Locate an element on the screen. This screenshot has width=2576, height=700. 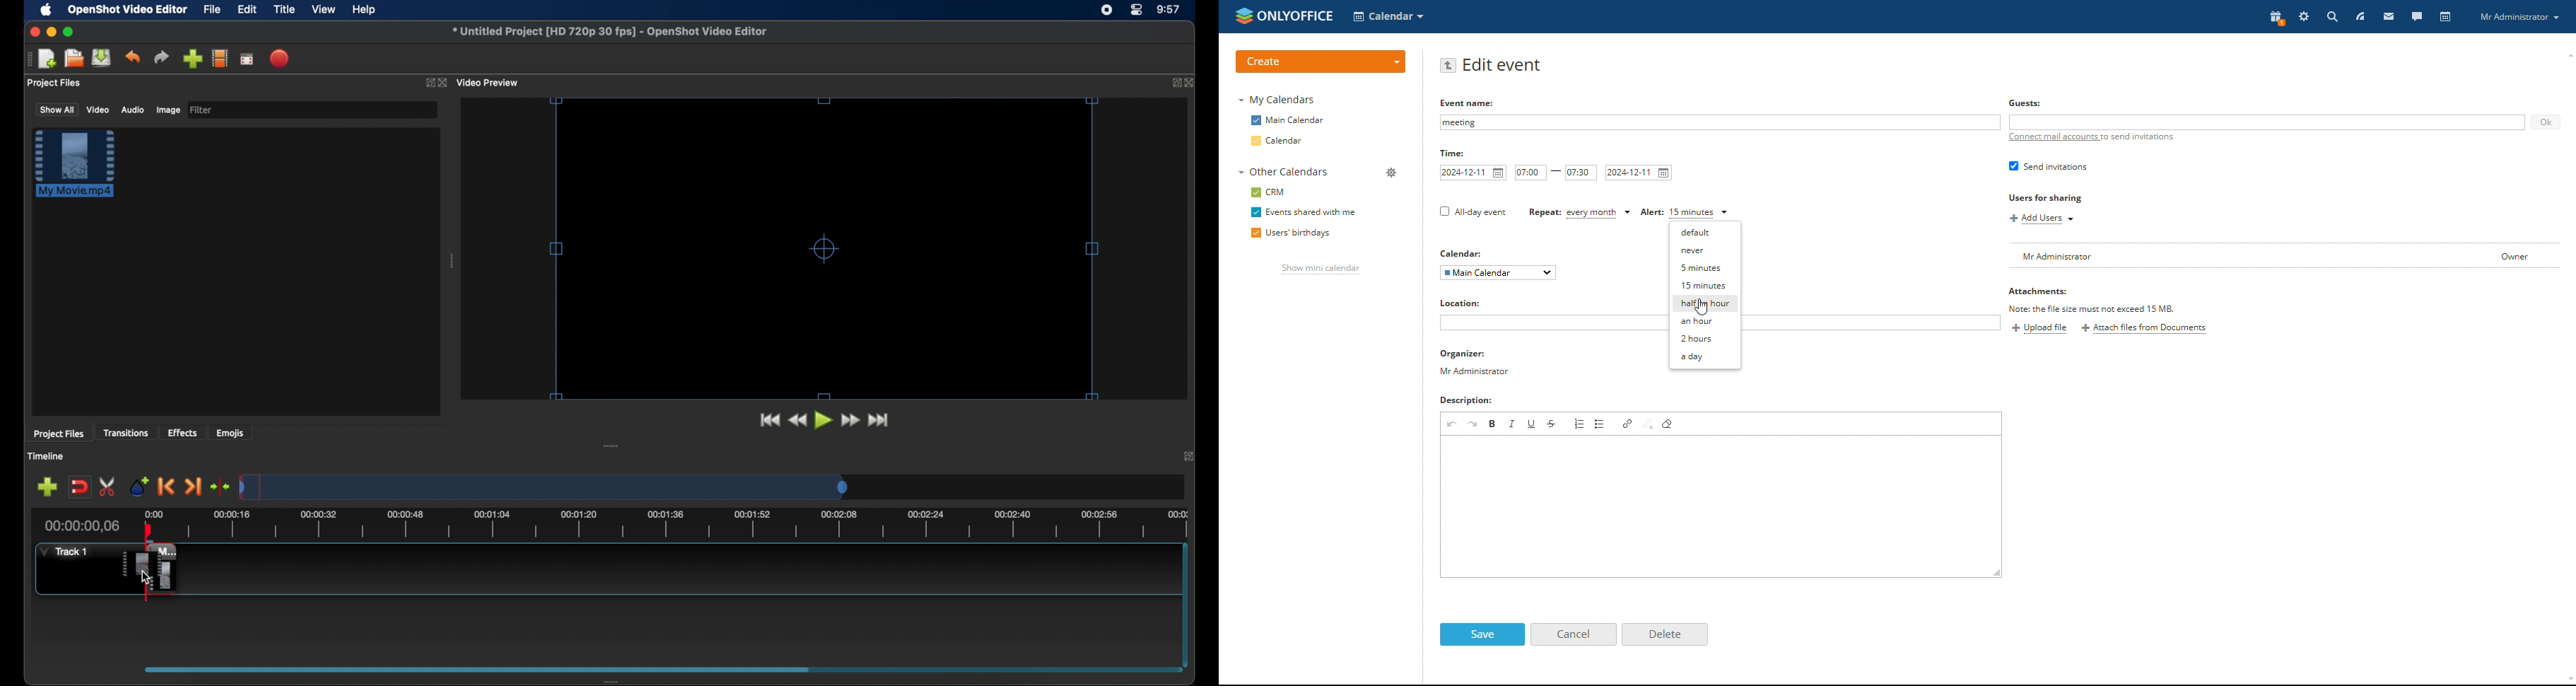
video is located at coordinates (98, 109).